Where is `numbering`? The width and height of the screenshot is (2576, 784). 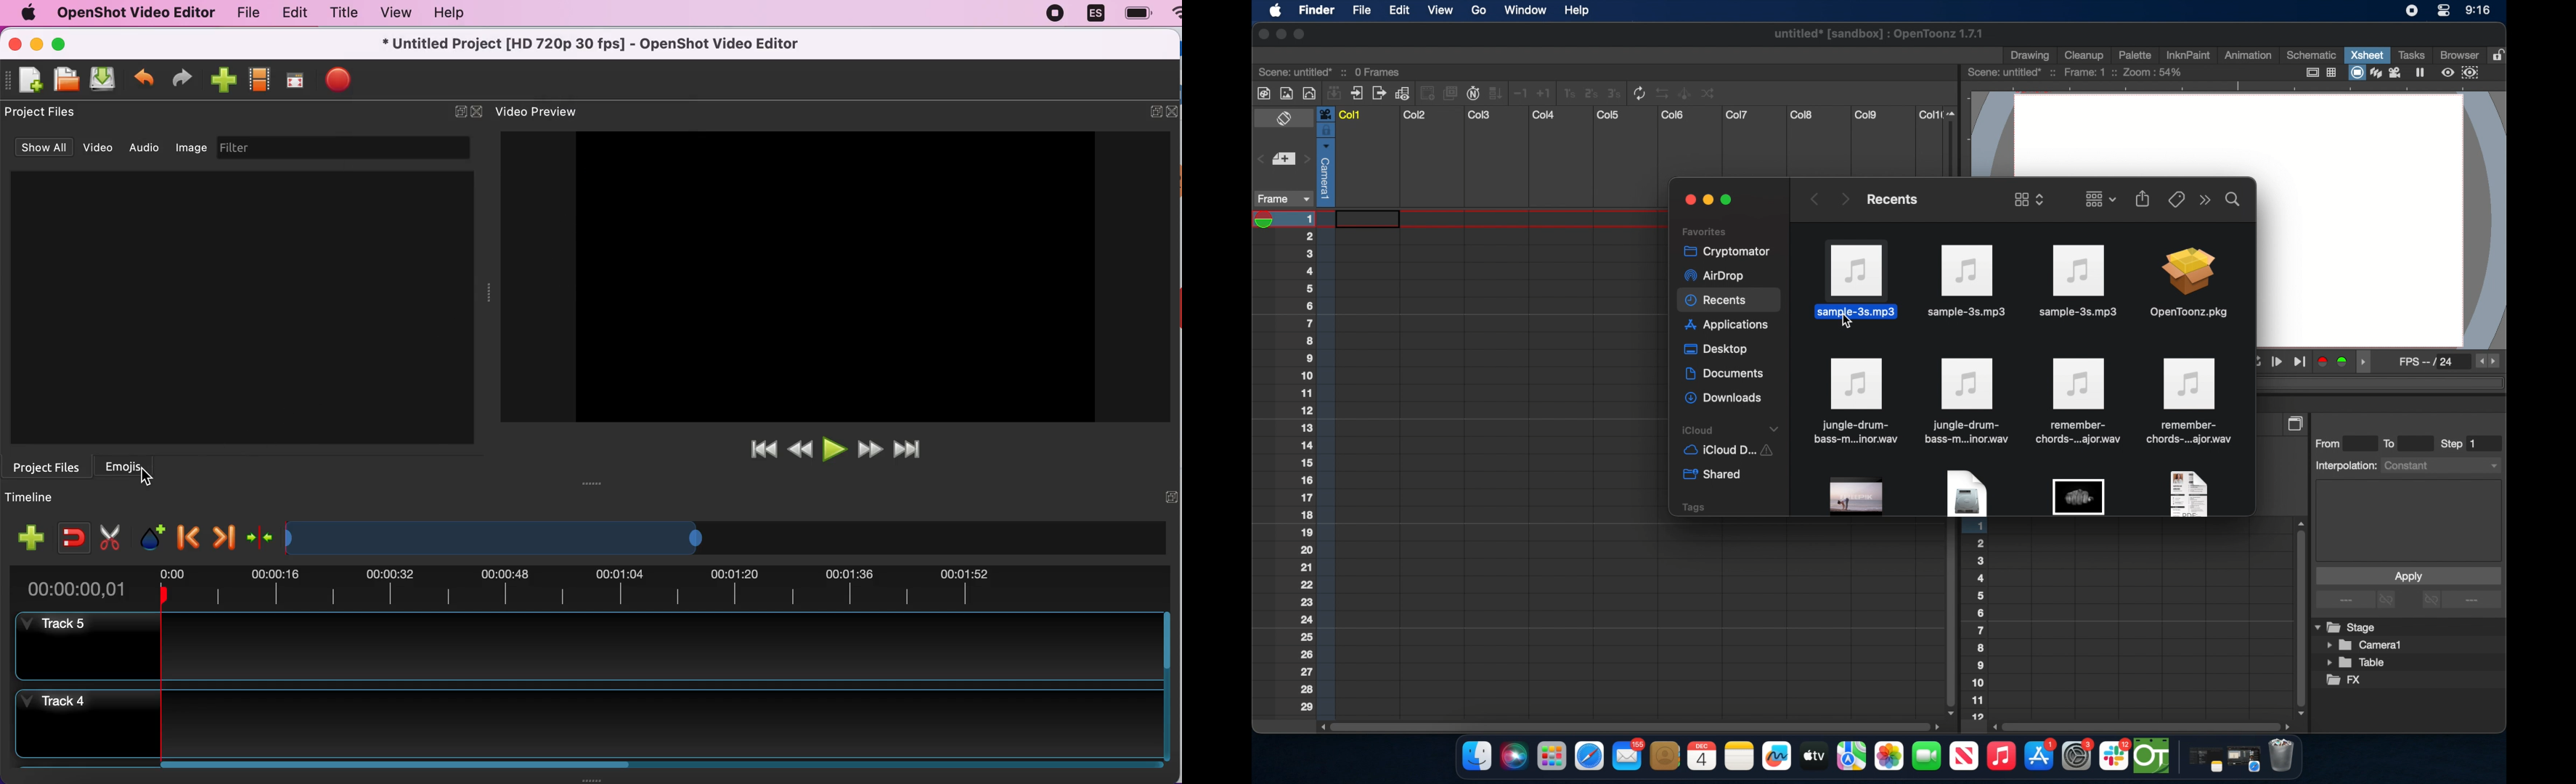 numbering is located at coordinates (1316, 462).